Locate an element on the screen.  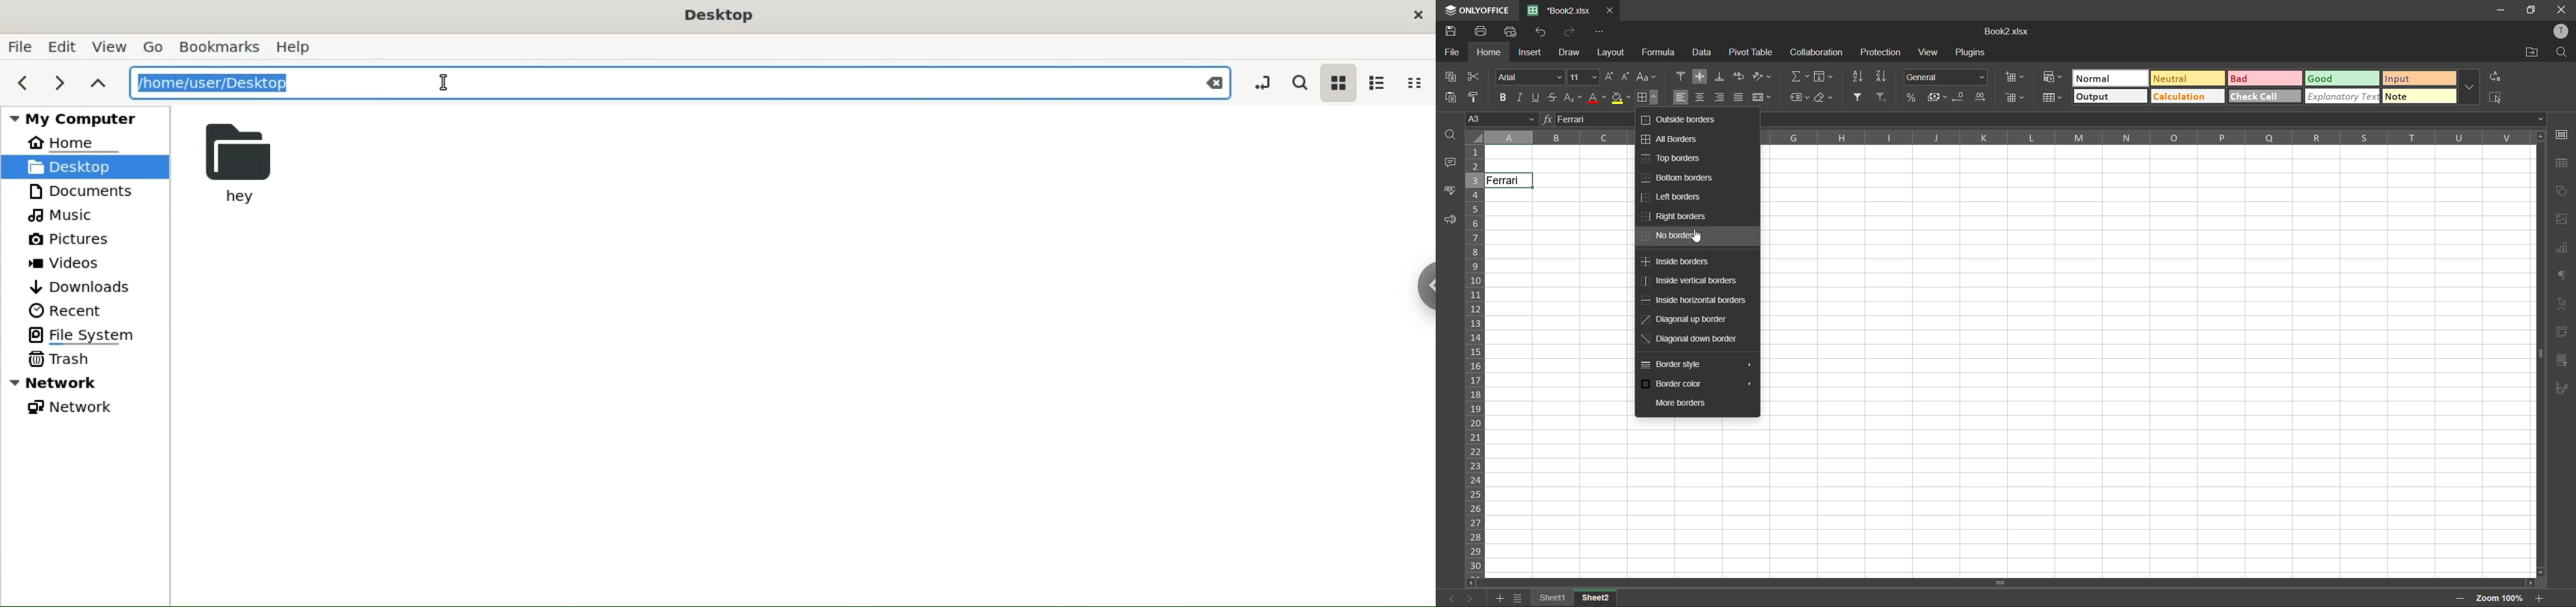
summation is located at coordinates (1800, 77).